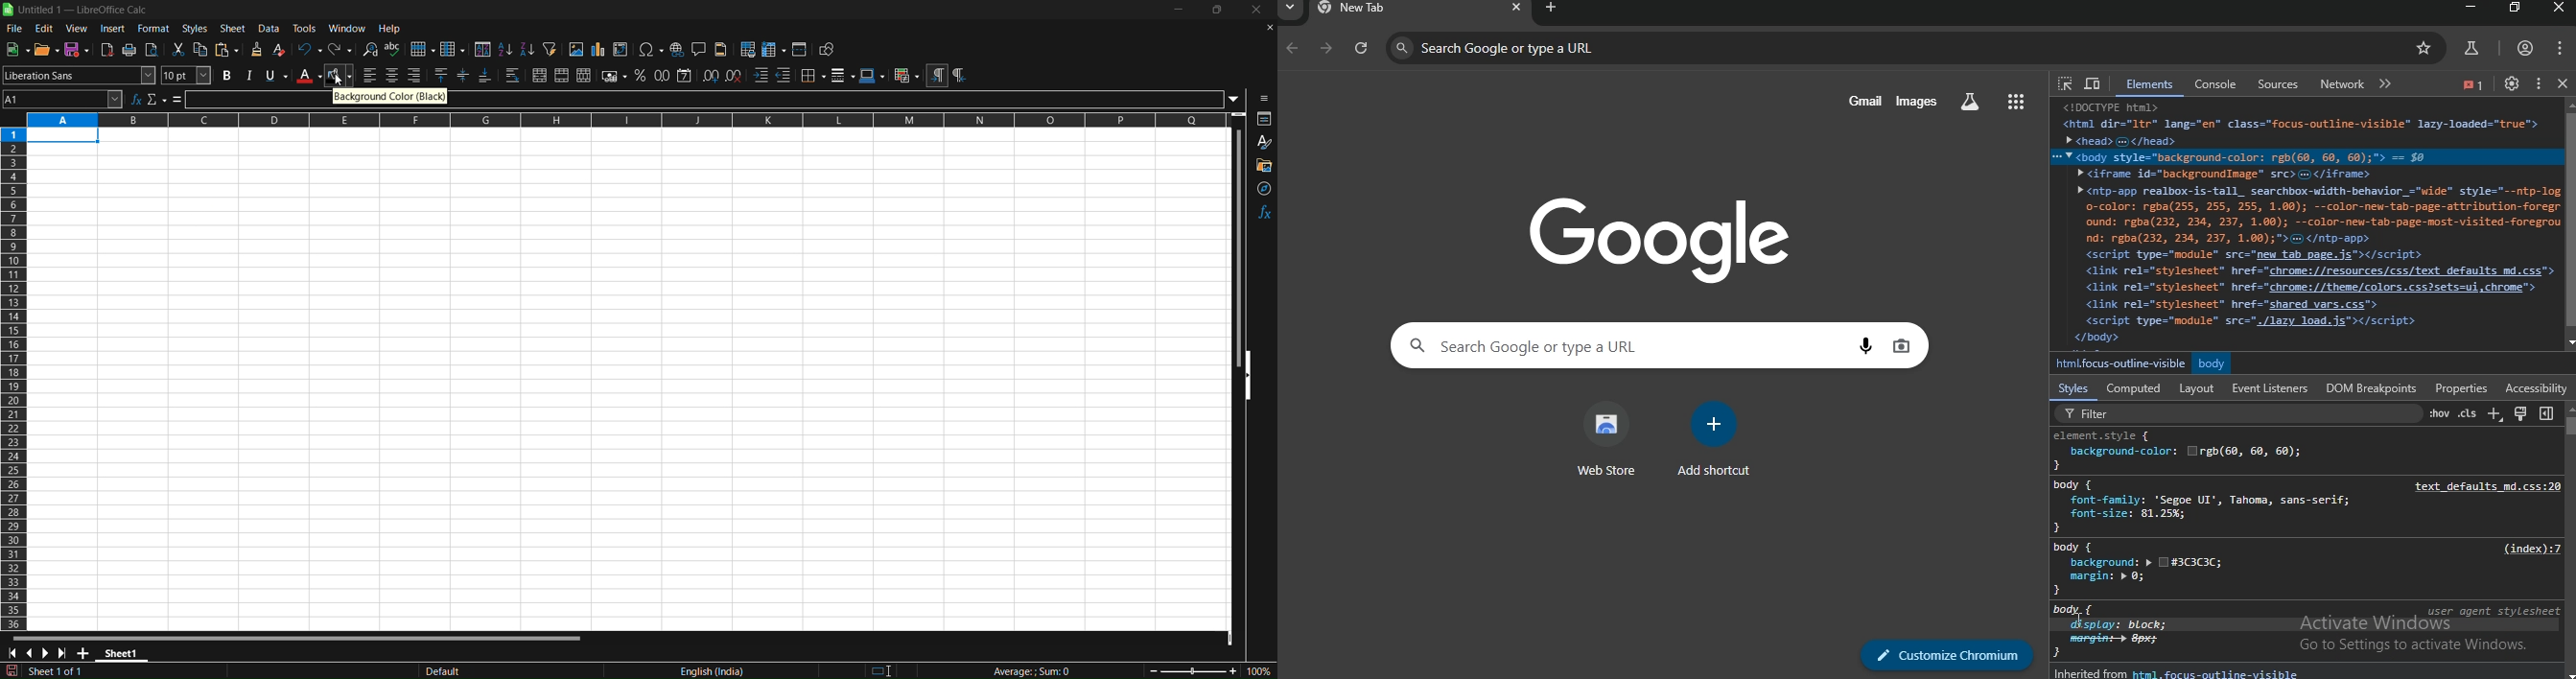 The height and width of the screenshot is (700, 2576). What do you see at coordinates (196, 29) in the screenshot?
I see `styles` at bounding box center [196, 29].